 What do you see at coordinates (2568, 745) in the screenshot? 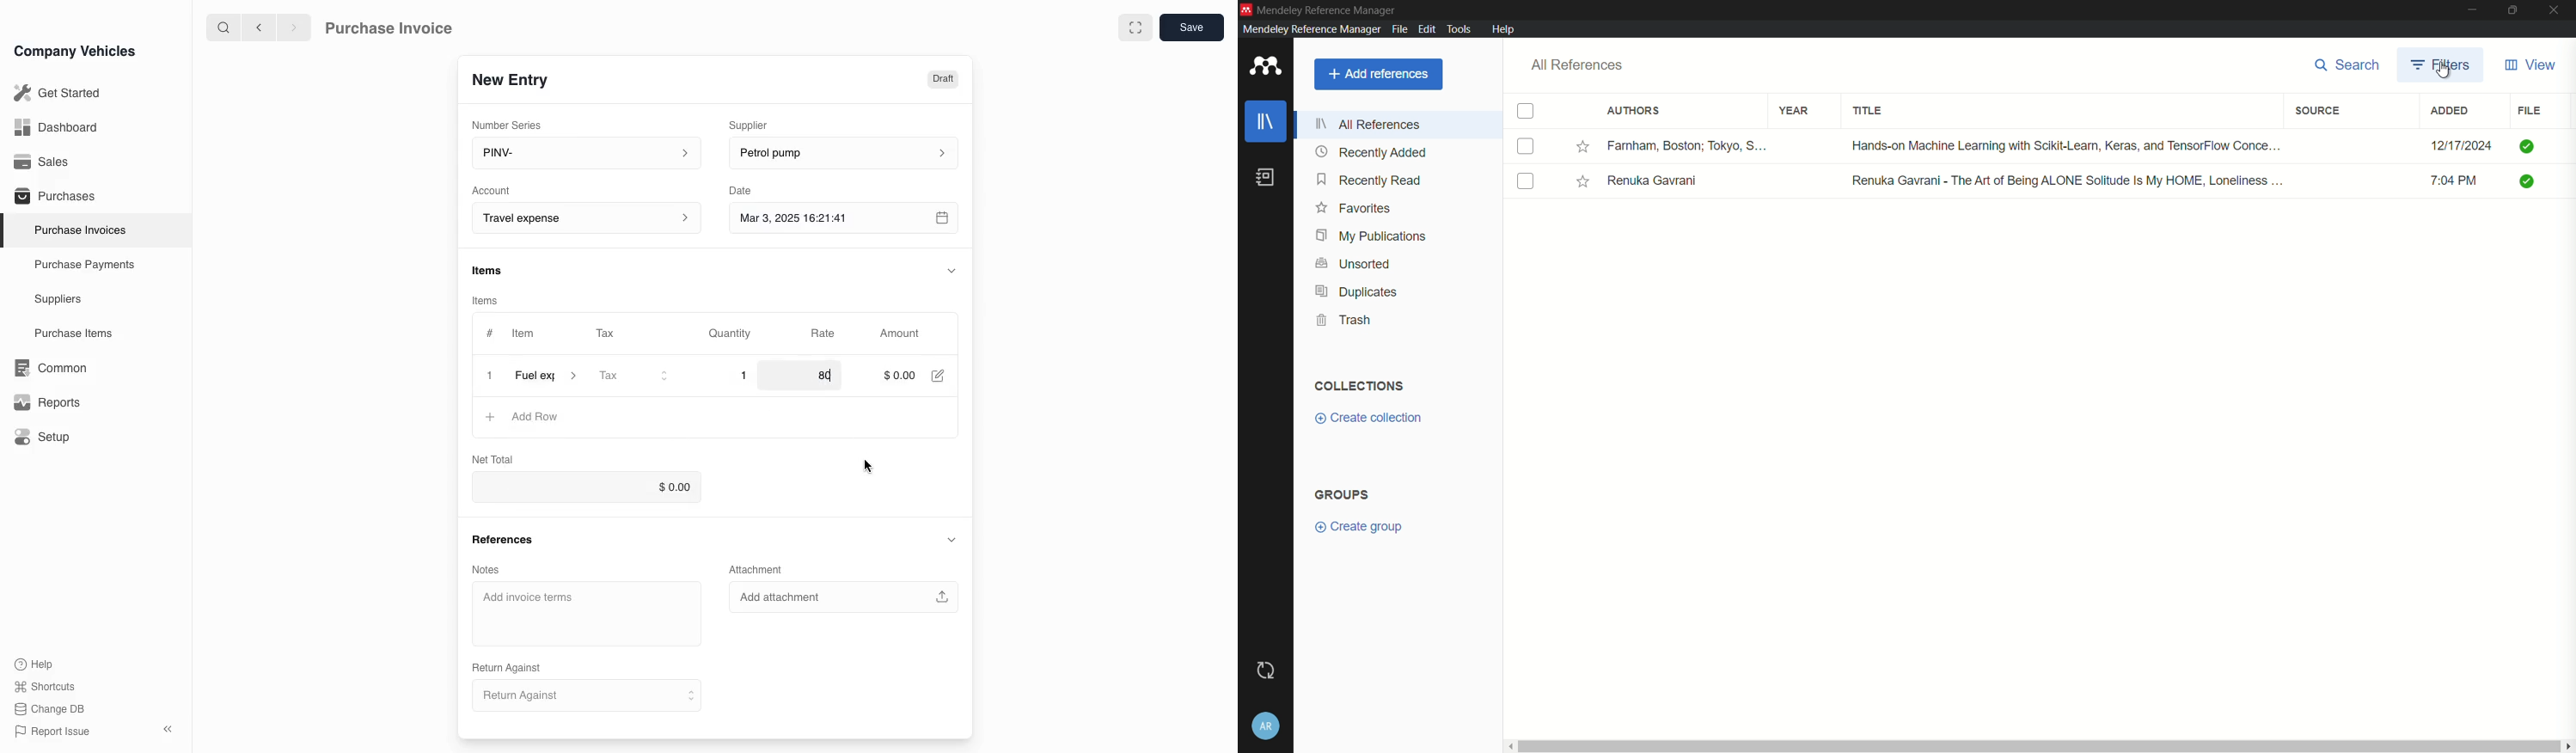
I see `scroll right` at bounding box center [2568, 745].